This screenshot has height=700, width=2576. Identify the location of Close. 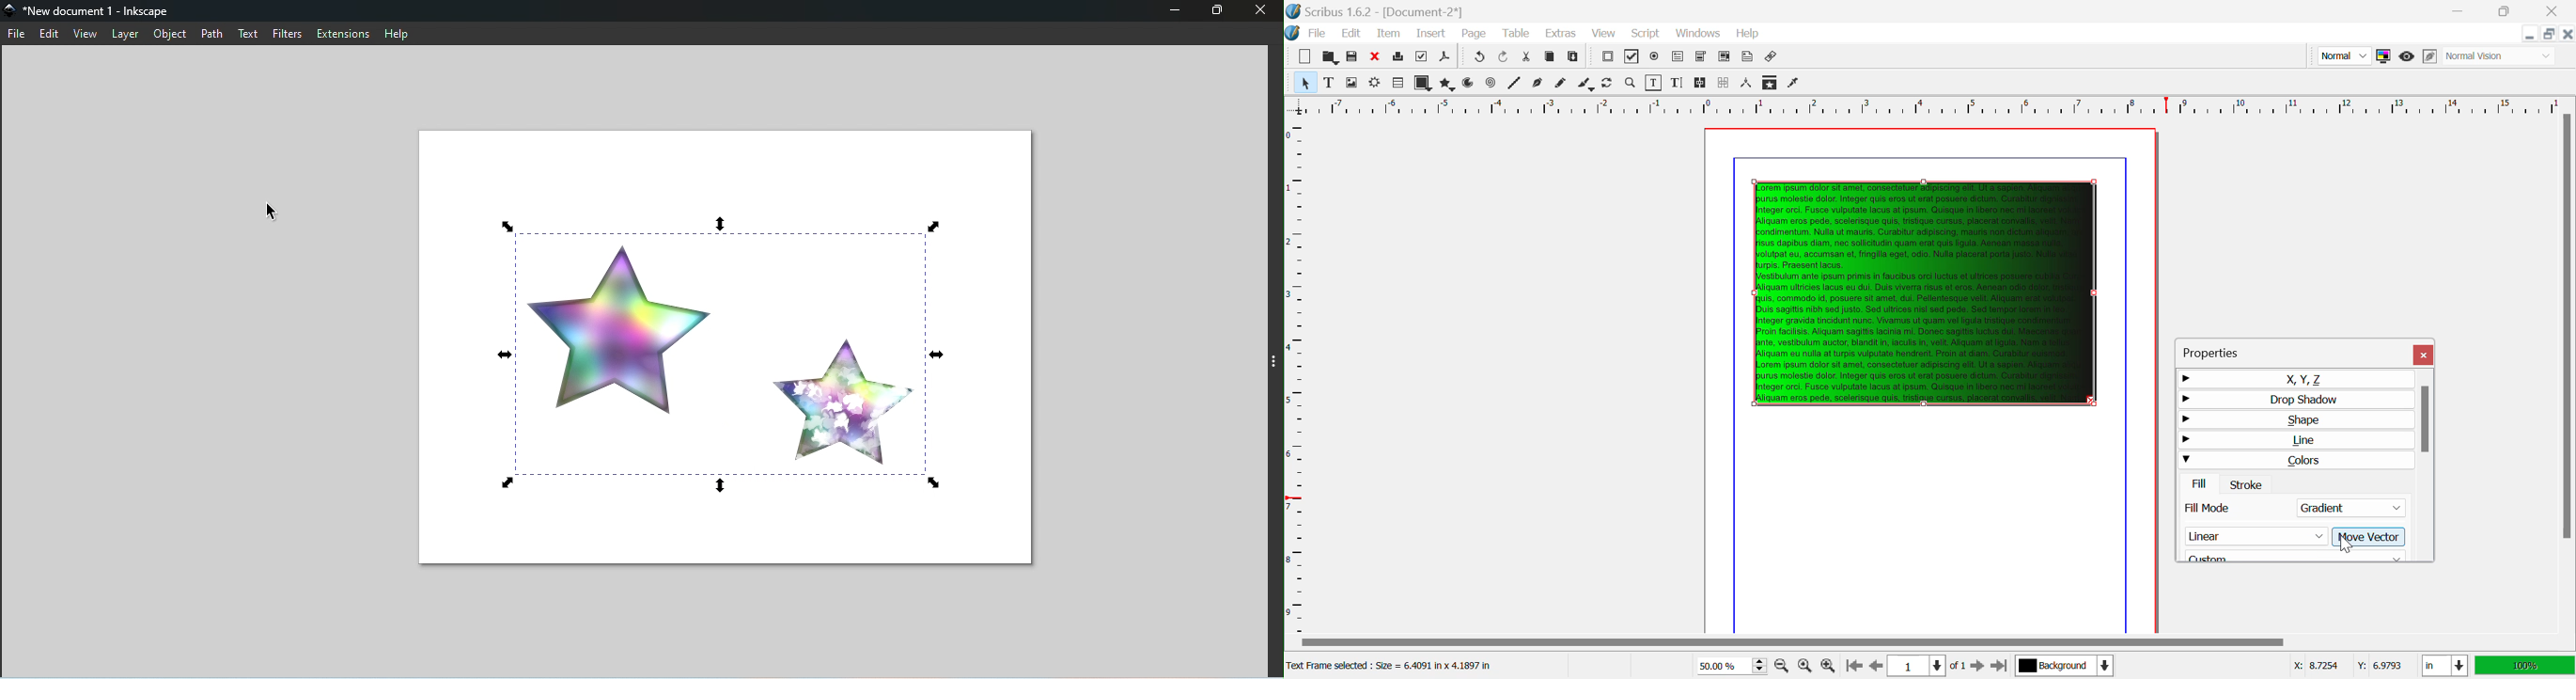
(2568, 33).